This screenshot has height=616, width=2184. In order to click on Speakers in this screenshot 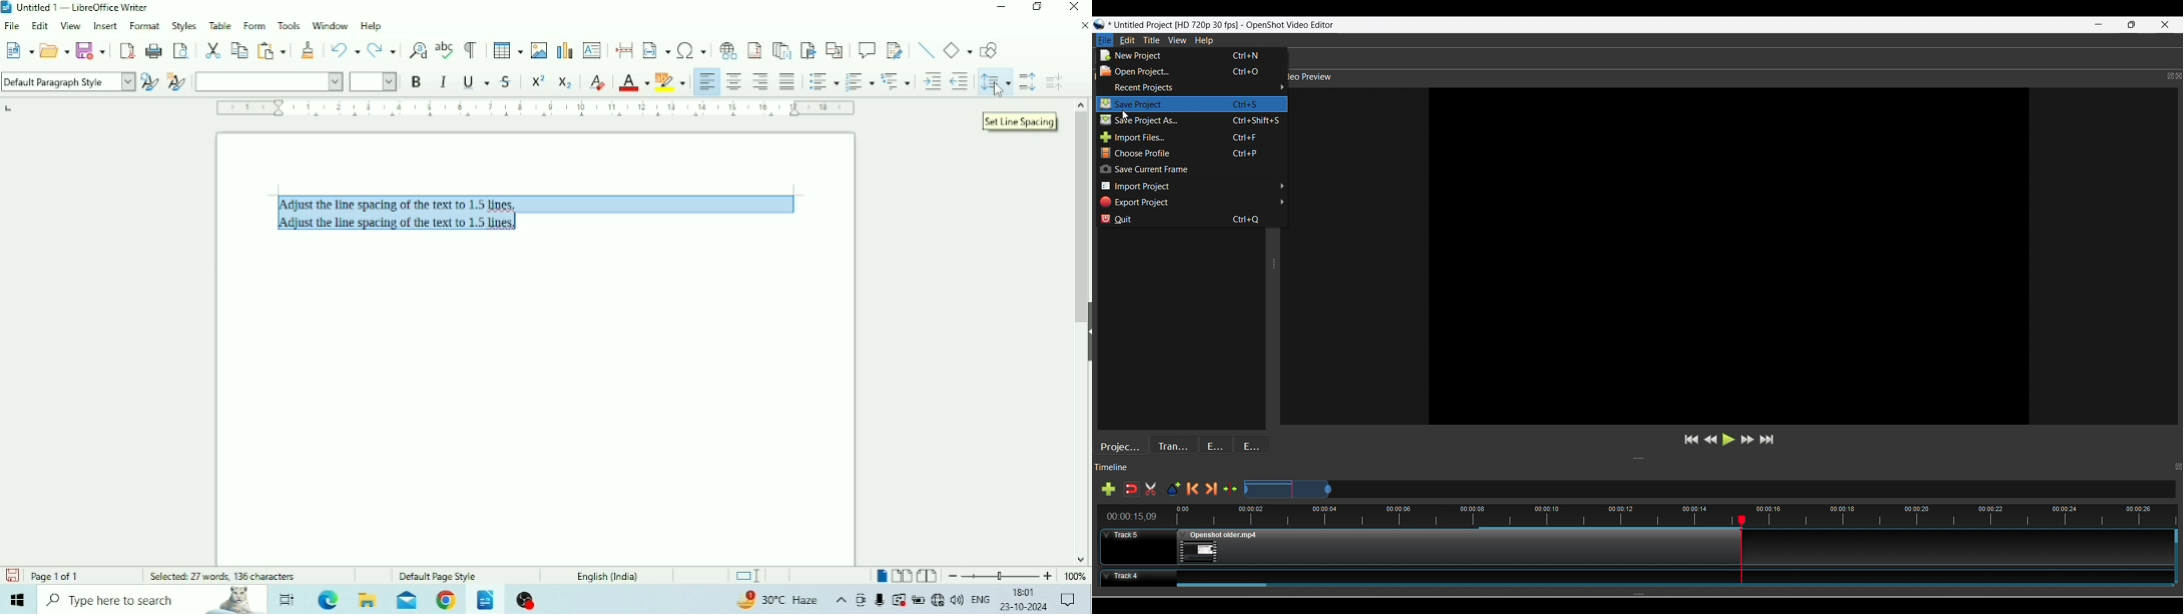, I will do `click(957, 600)`.